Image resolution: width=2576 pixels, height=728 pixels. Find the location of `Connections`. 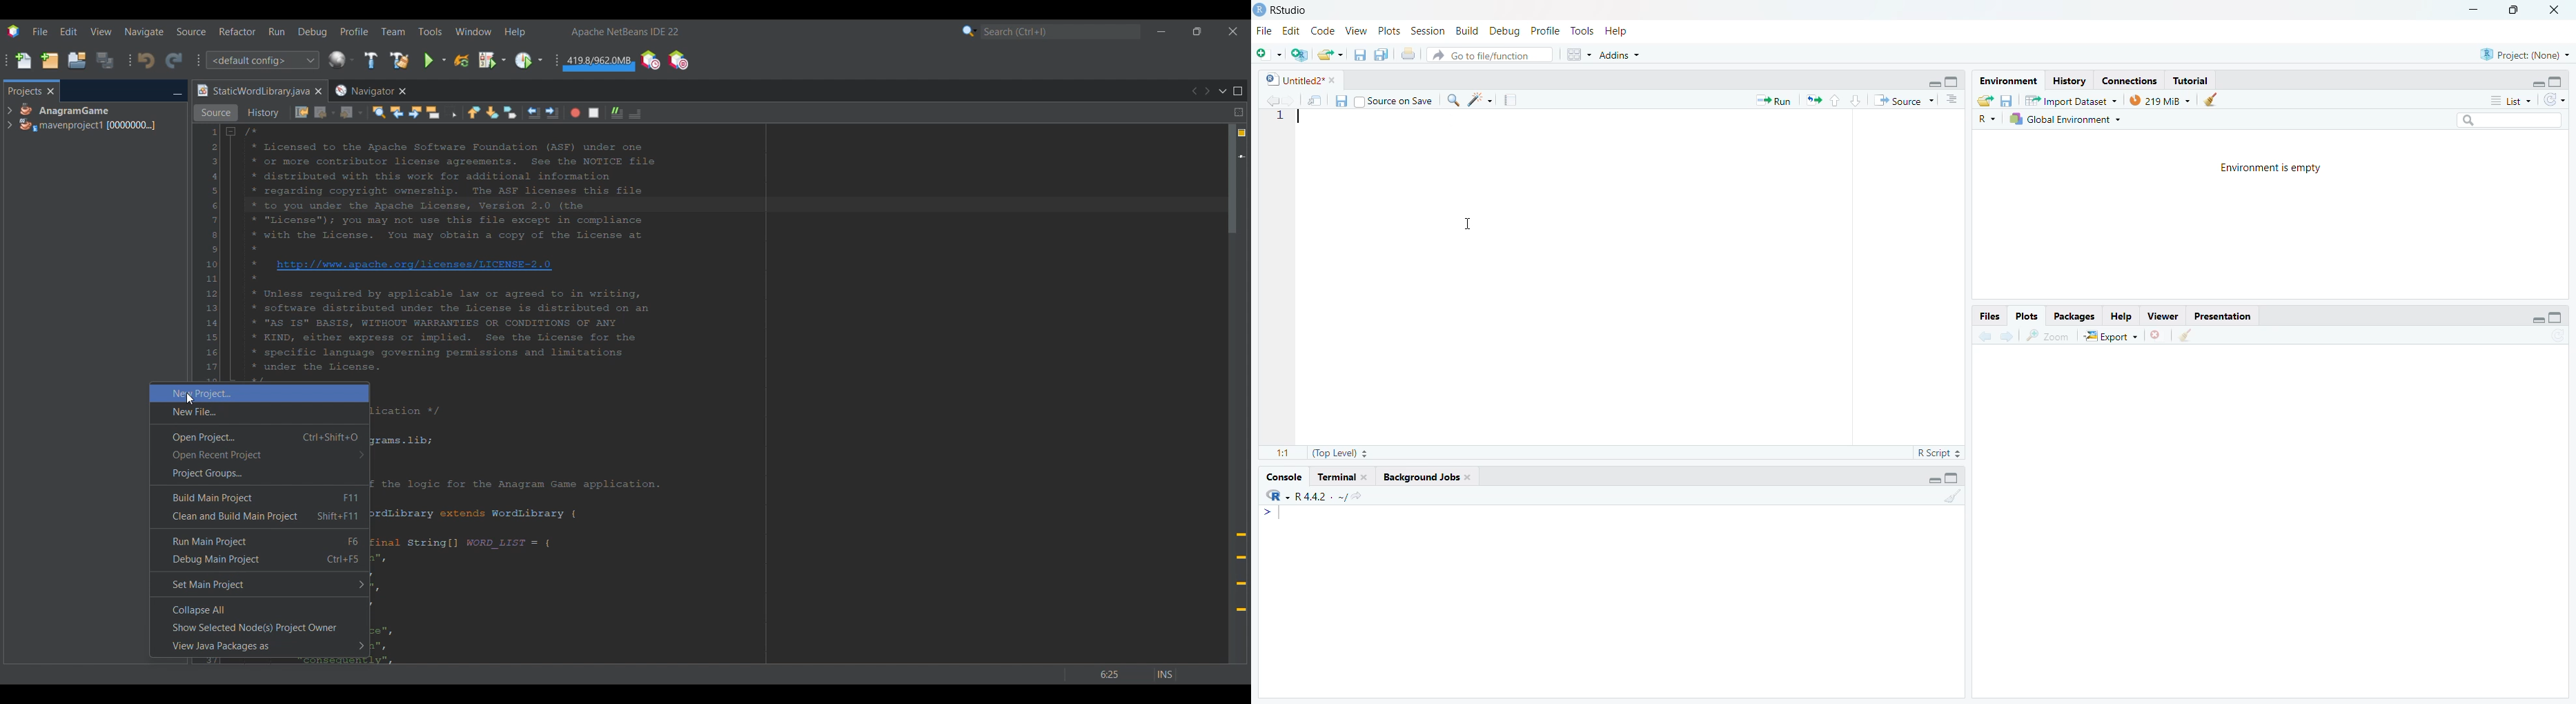

Connections is located at coordinates (2130, 79).